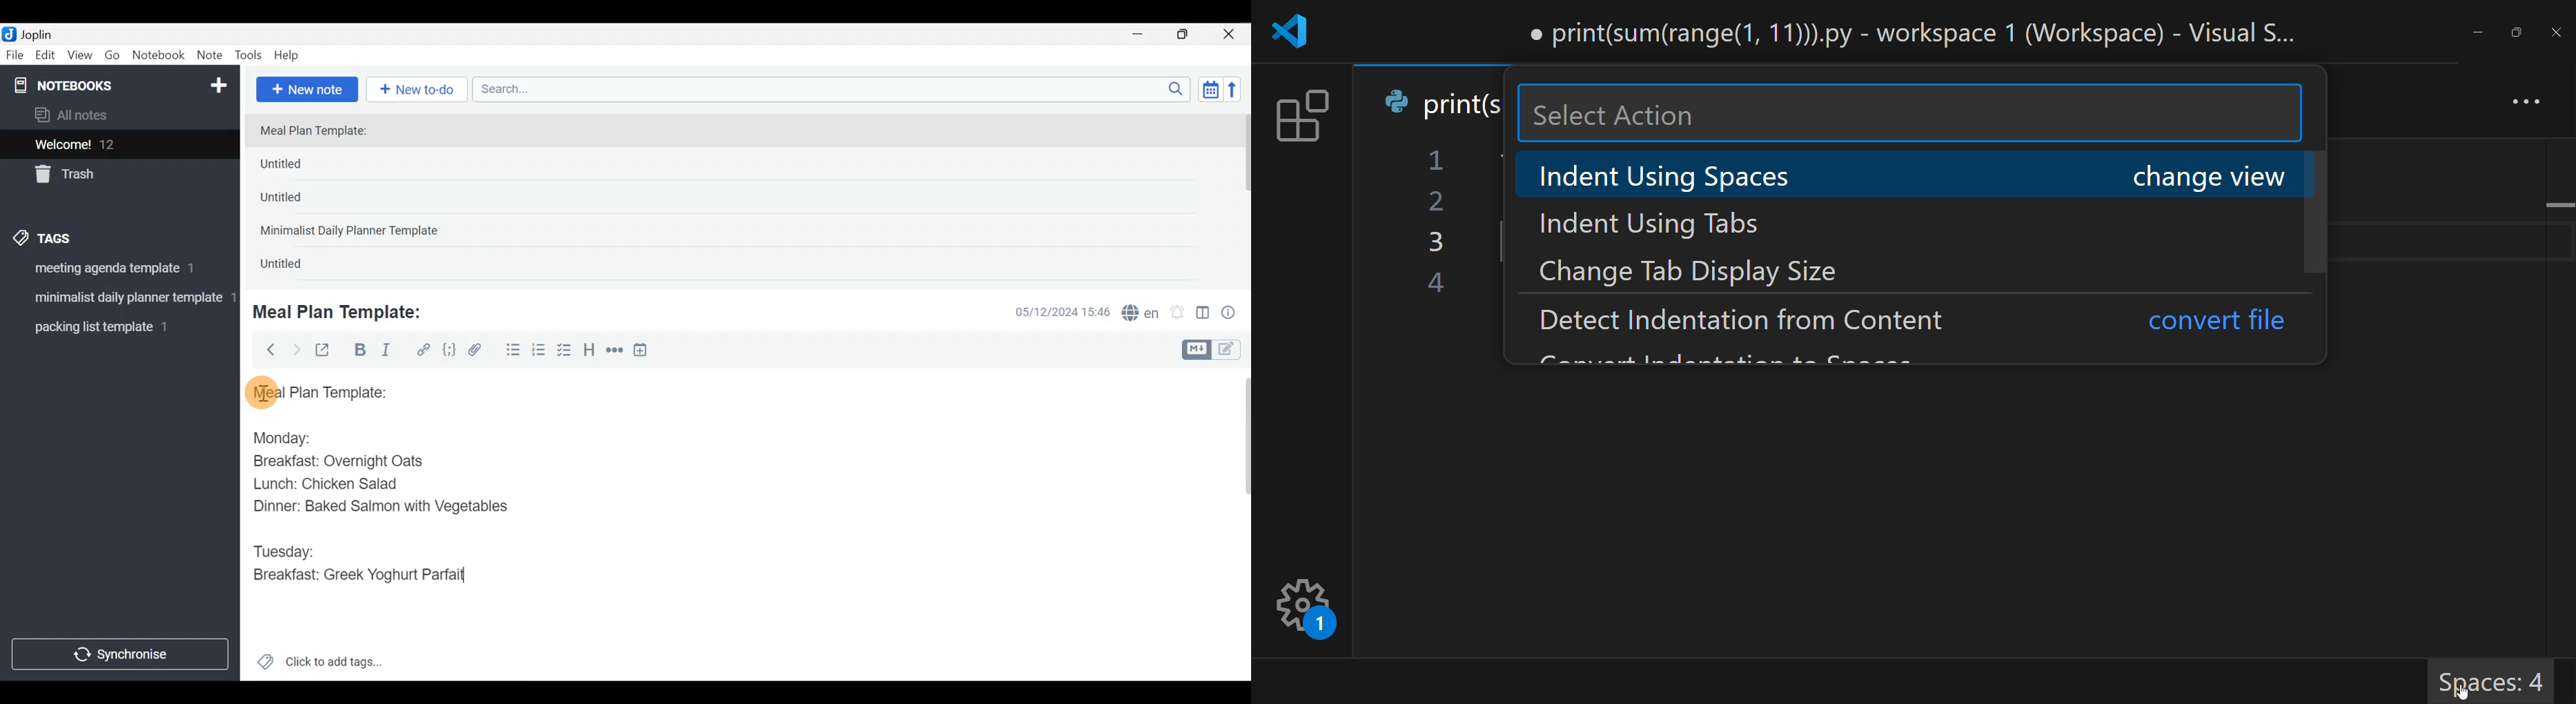 The height and width of the screenshot is (728, 2576). I want to click on Click to add tags, so click(319, 666).